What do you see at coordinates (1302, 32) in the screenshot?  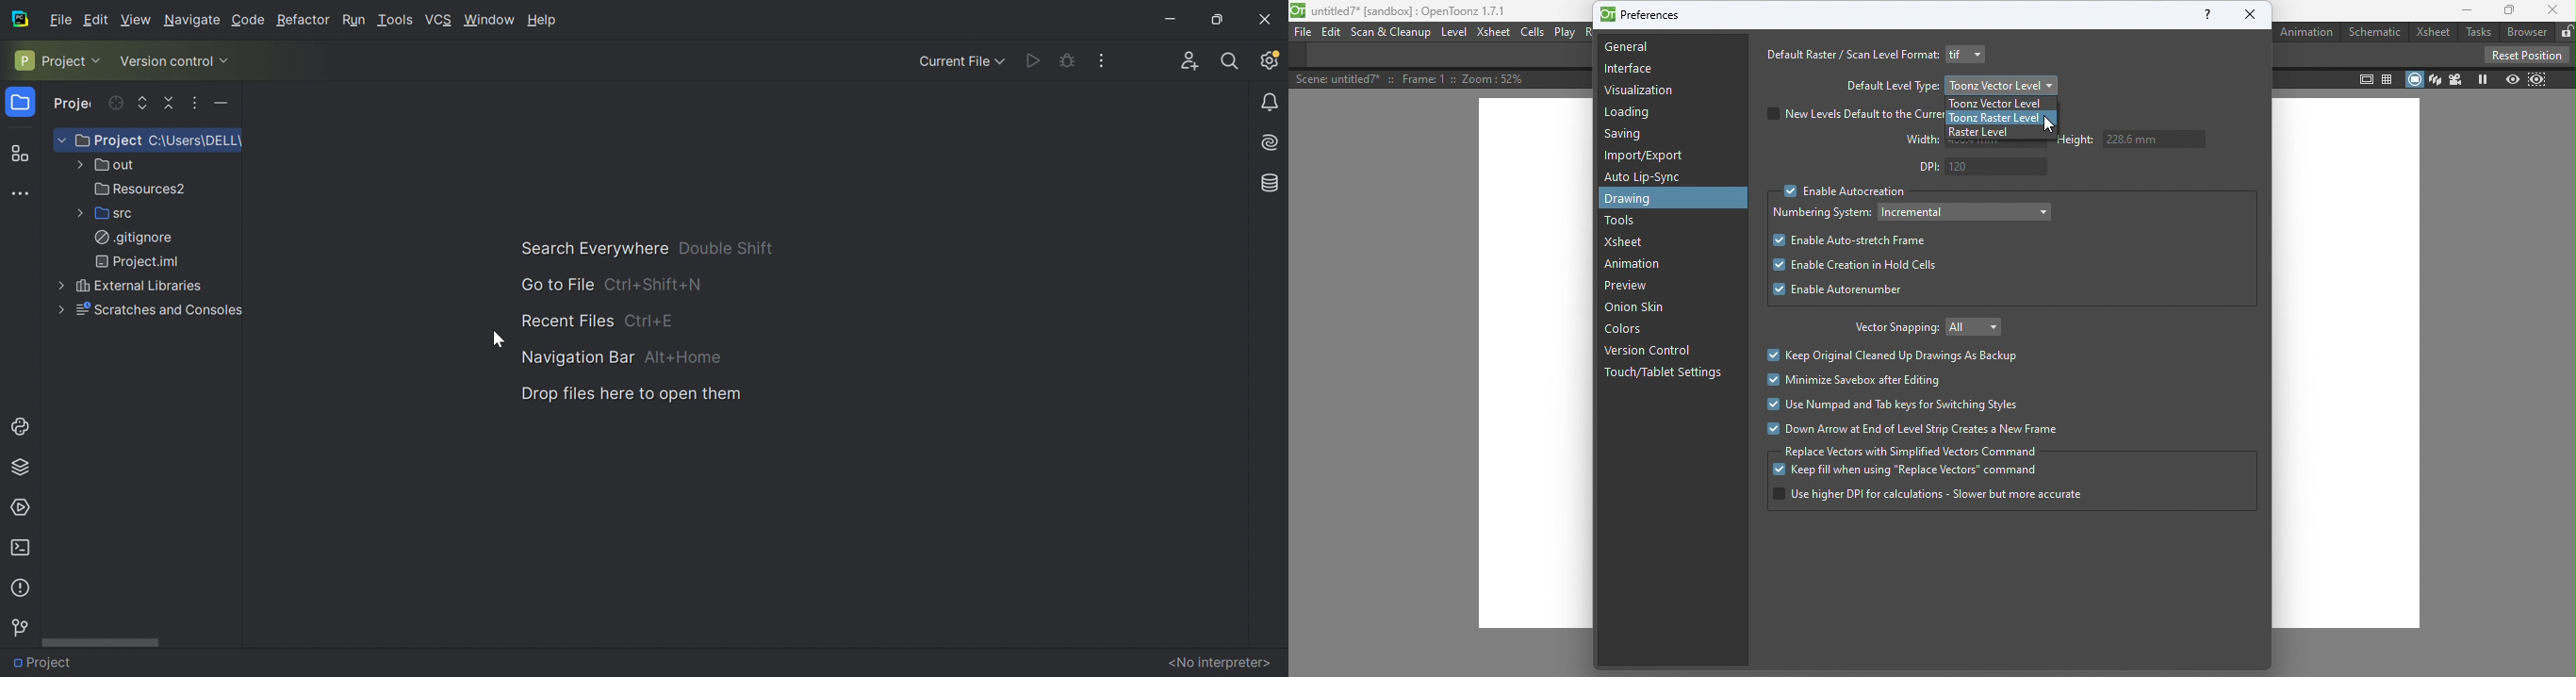 I see `file` at bounding box center [1302, 32].